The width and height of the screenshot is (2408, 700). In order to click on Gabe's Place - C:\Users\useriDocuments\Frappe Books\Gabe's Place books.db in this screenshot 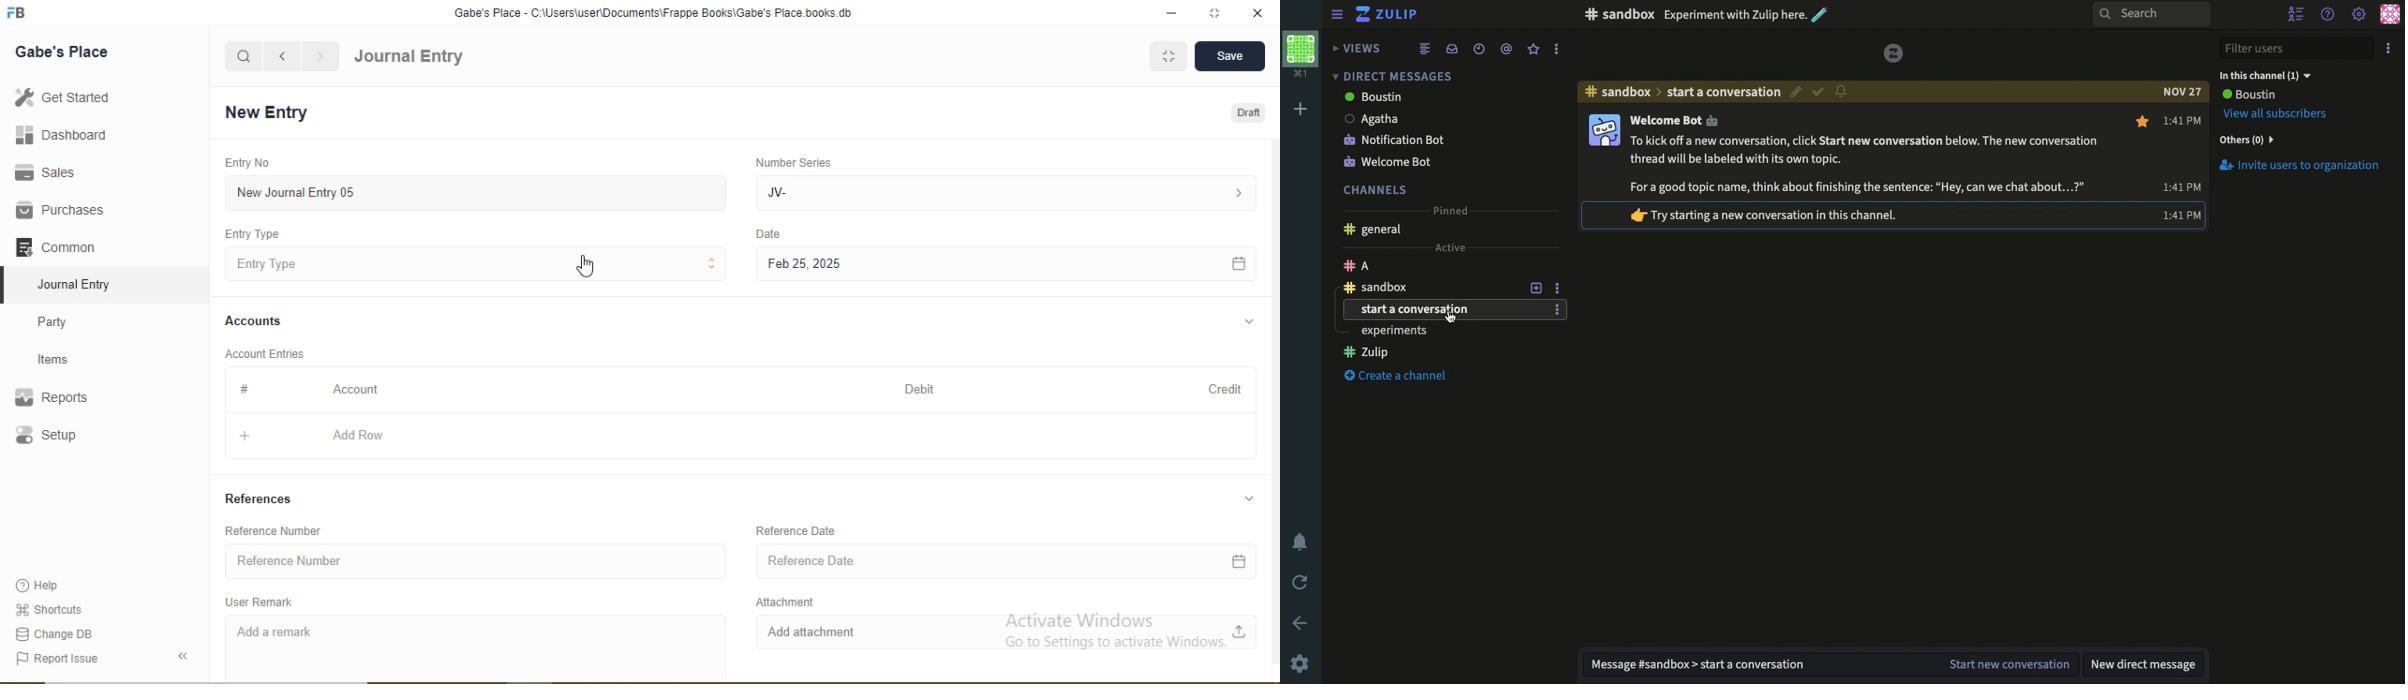, I will do `click(655, 12)`.